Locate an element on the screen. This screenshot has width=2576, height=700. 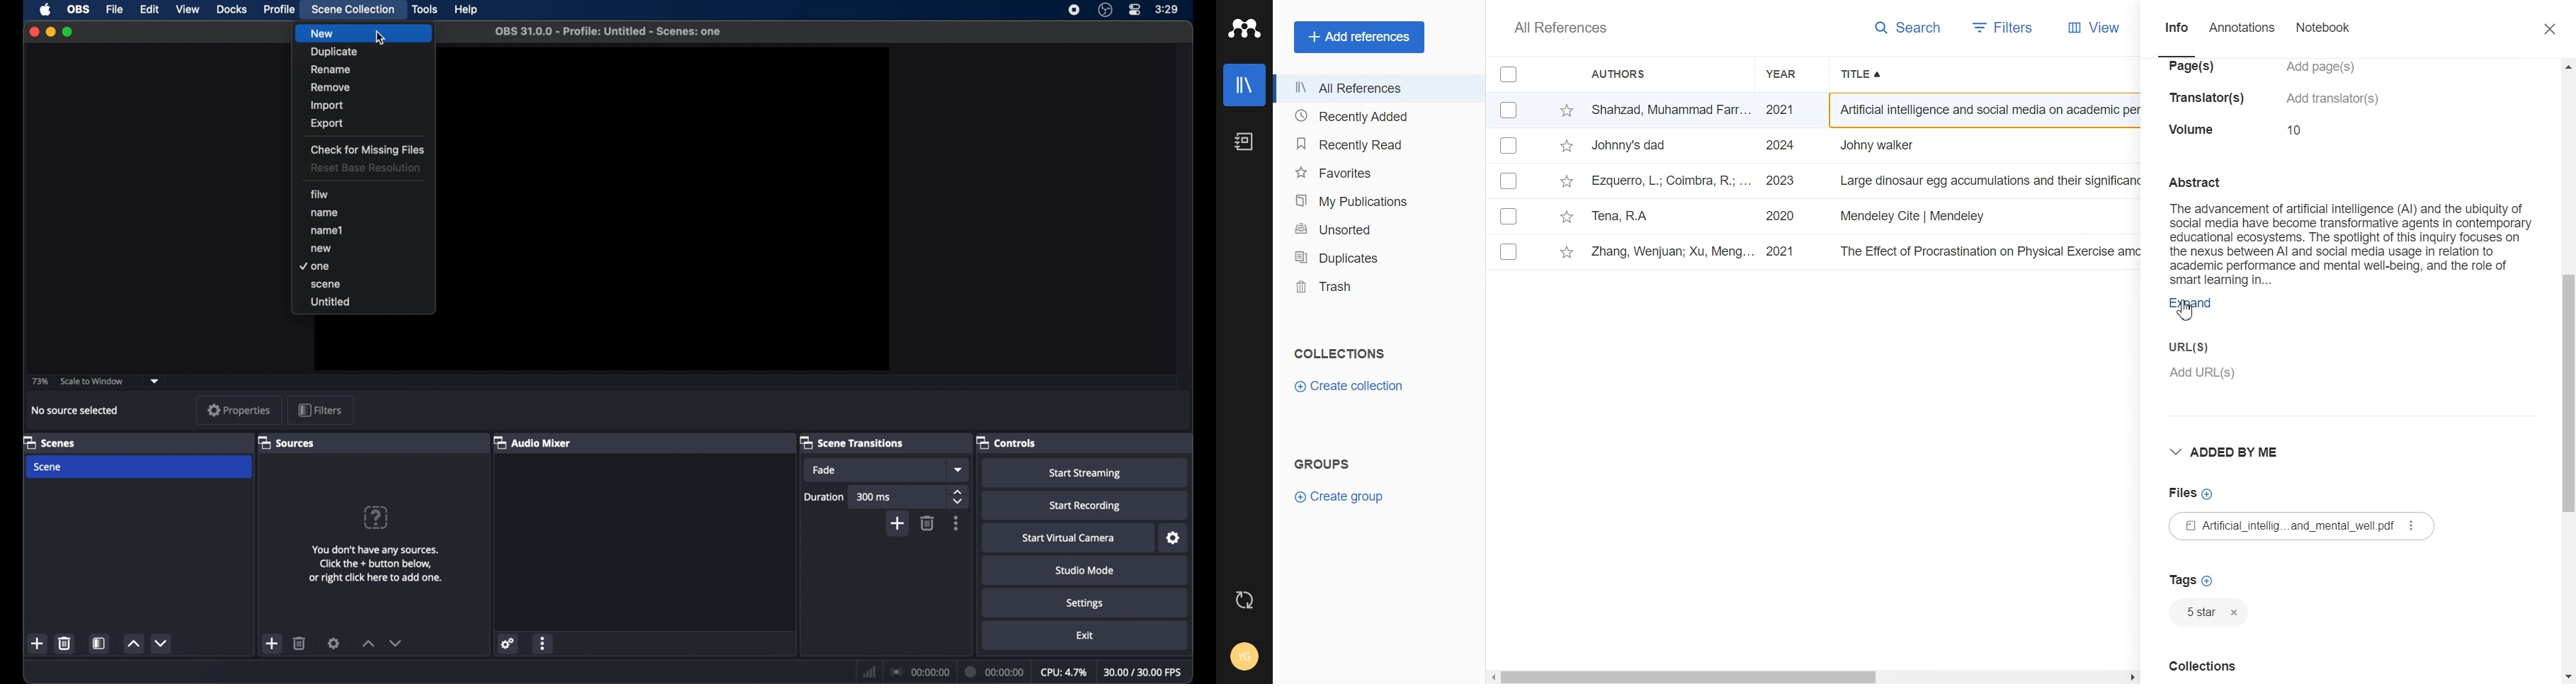
maximize is located at coordinates (68, 32).